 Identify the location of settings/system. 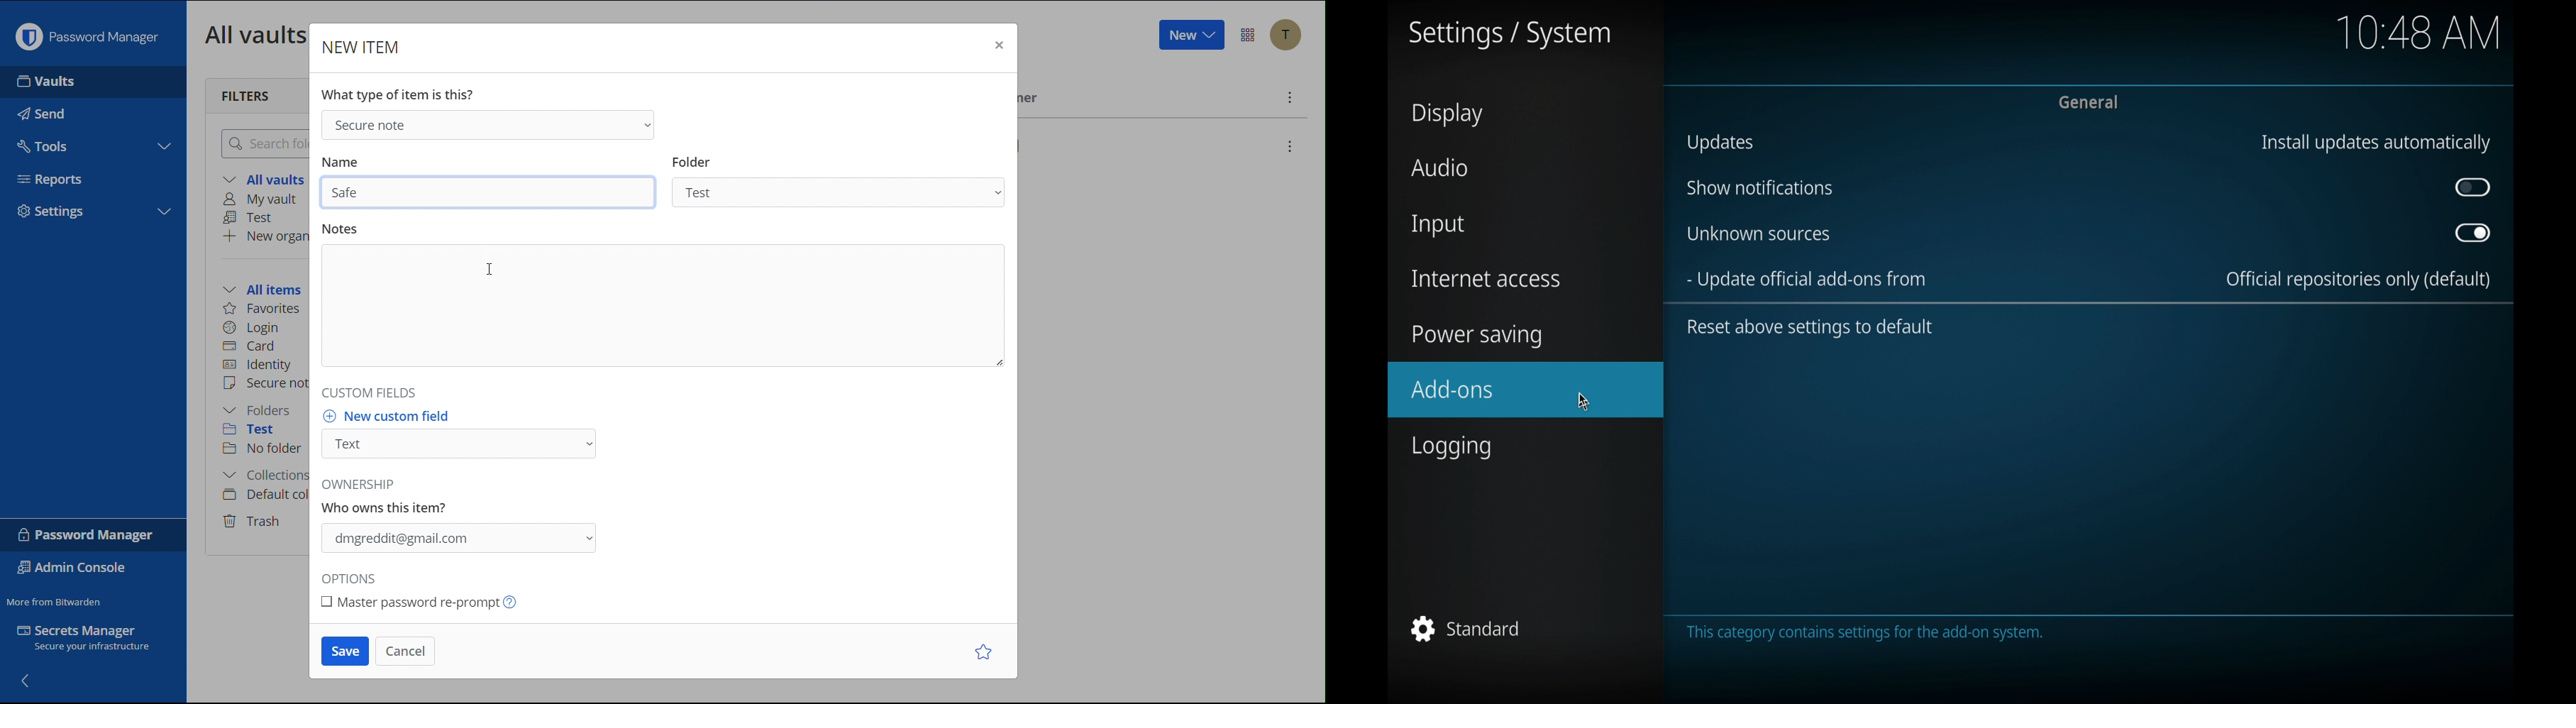
(1510, 35).